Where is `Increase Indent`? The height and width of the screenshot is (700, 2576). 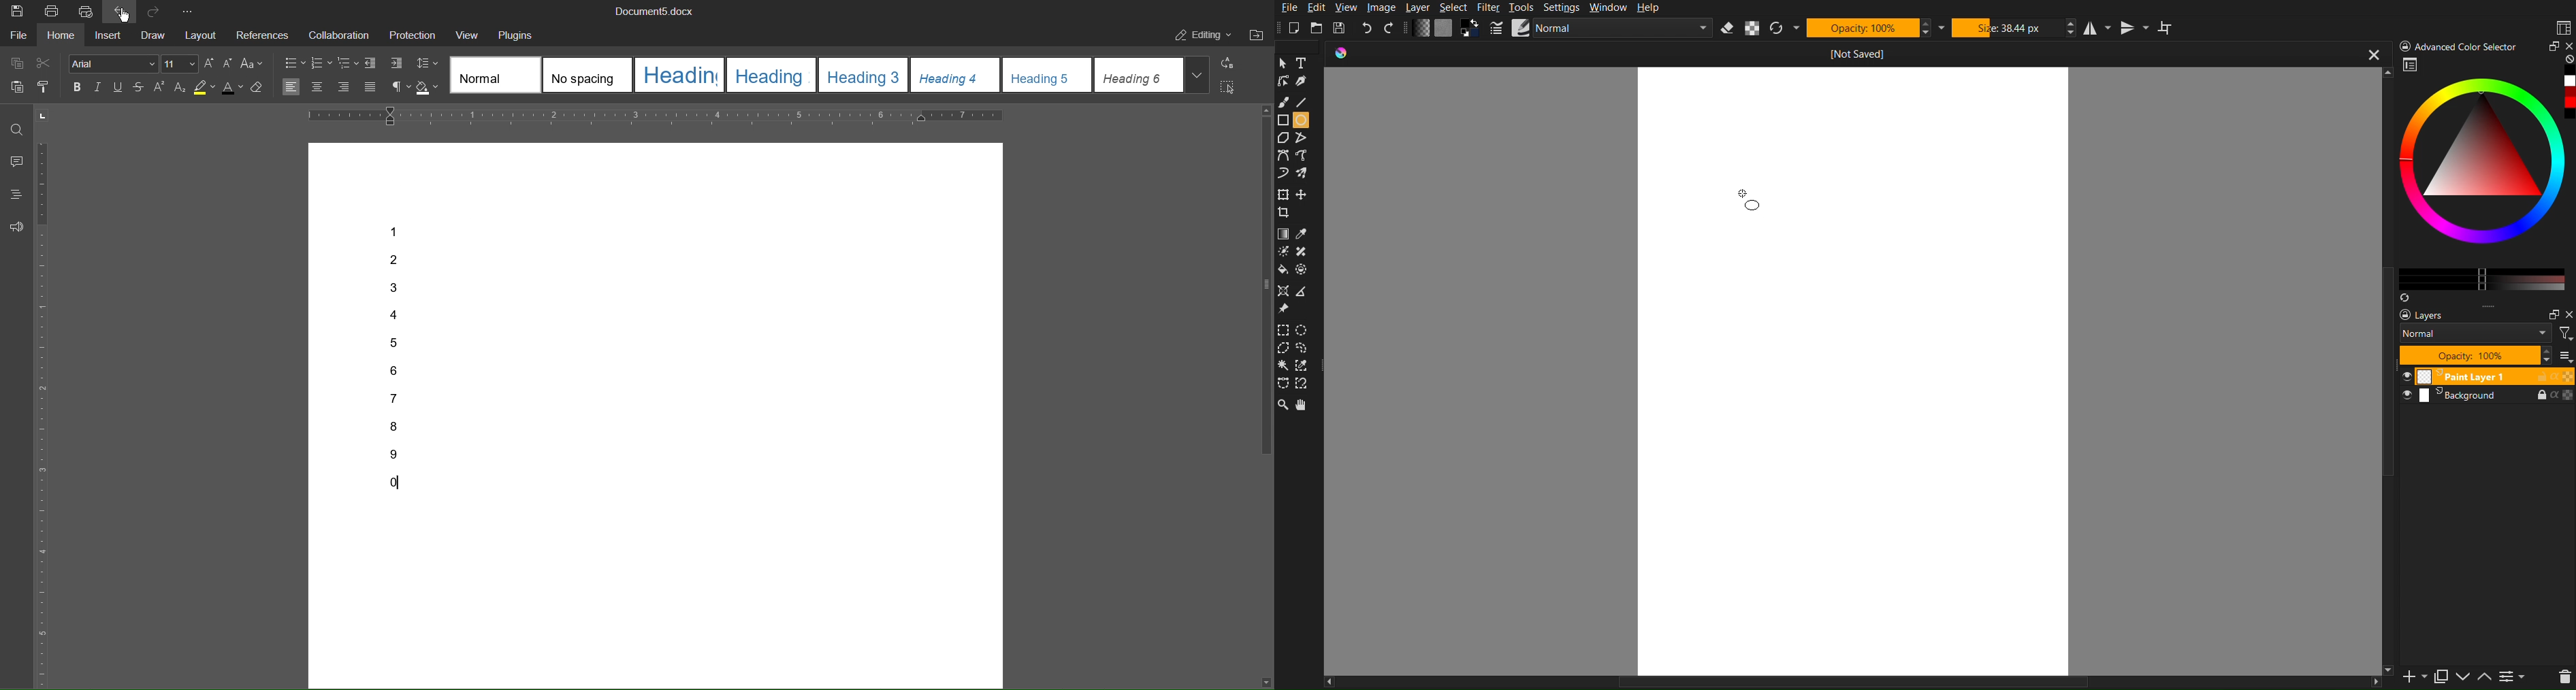
Increase Indent is located at coordinates (396, 63).